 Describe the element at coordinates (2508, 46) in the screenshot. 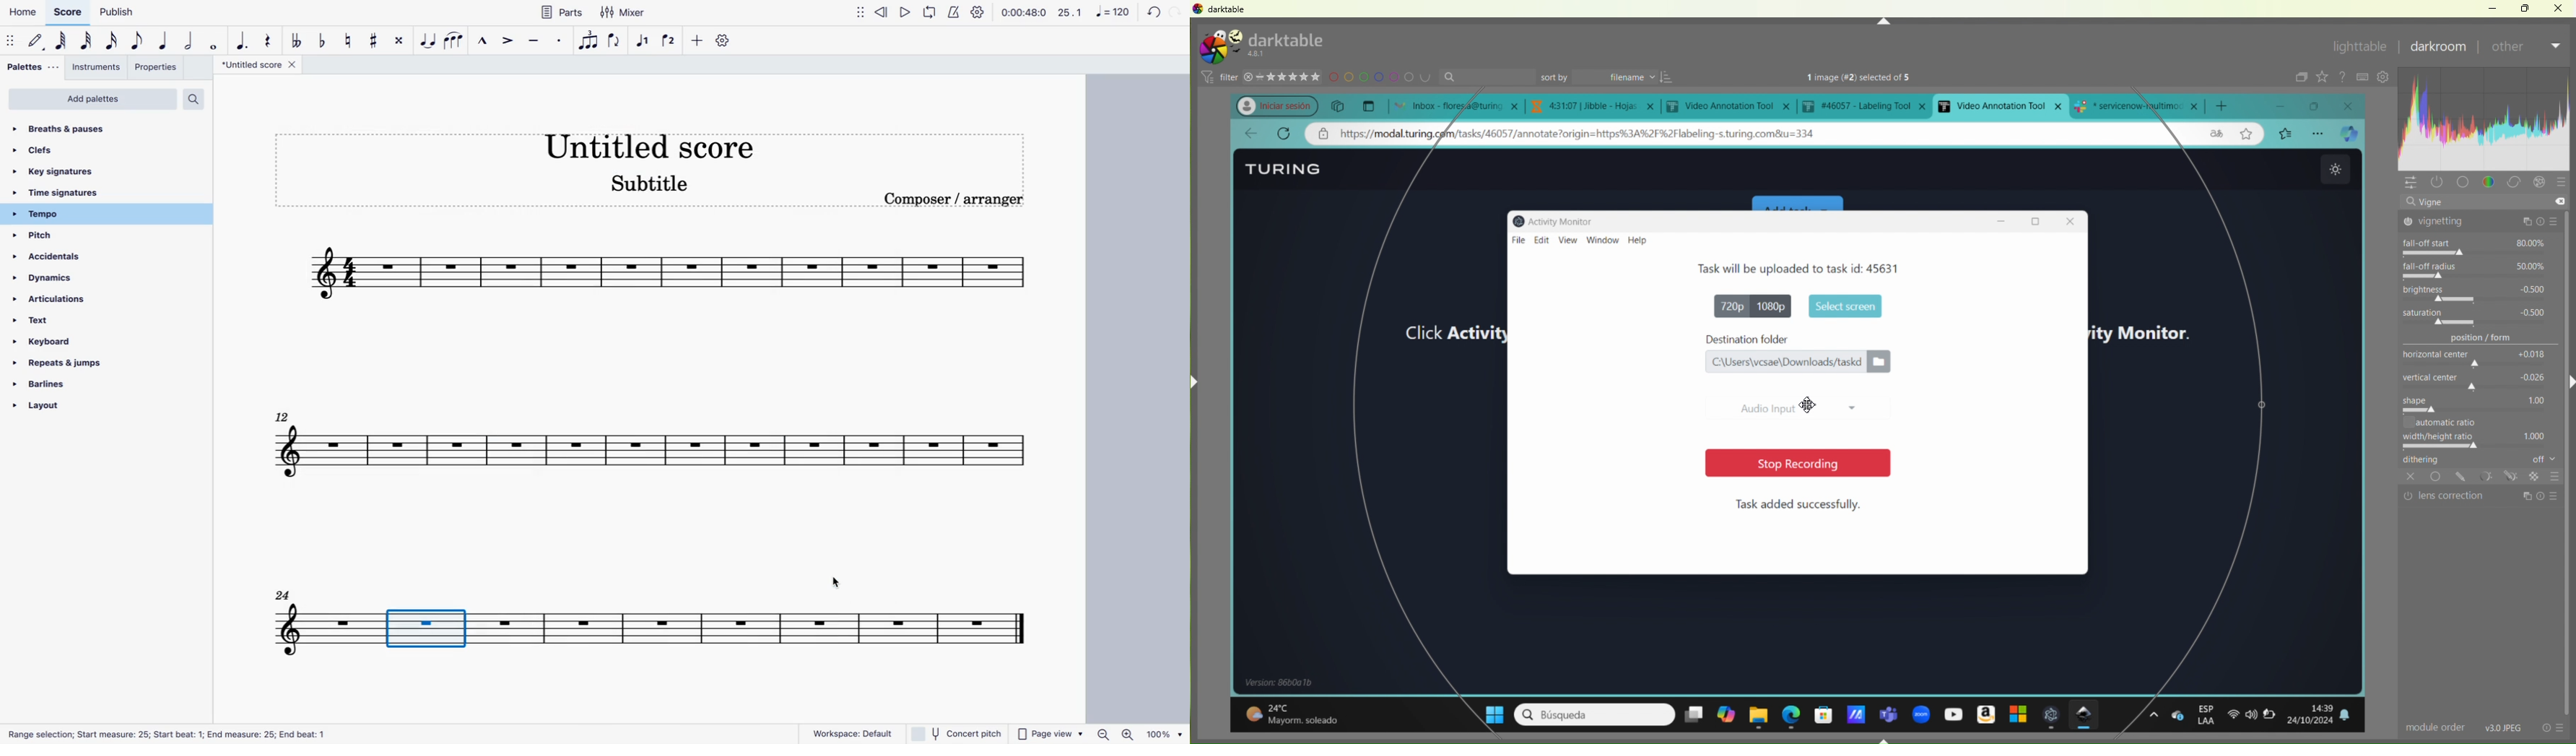

I see `After` at that location.